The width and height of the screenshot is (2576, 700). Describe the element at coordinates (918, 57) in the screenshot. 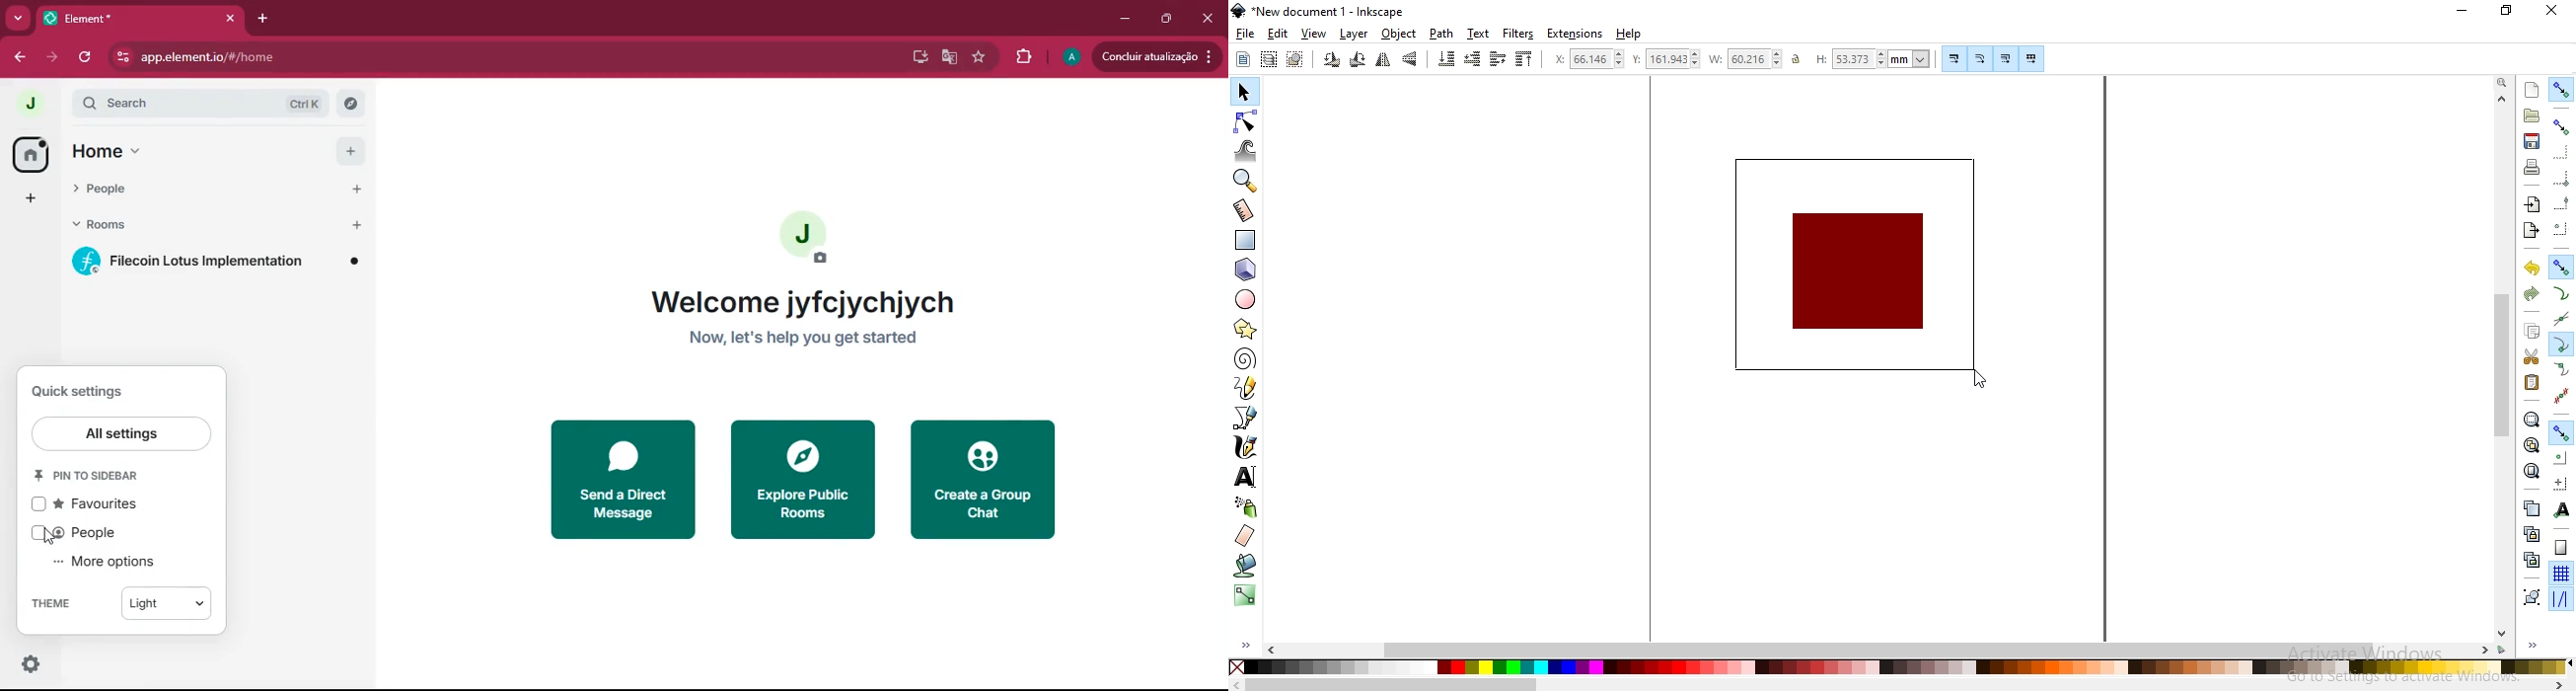

I see `desktop` at that location.